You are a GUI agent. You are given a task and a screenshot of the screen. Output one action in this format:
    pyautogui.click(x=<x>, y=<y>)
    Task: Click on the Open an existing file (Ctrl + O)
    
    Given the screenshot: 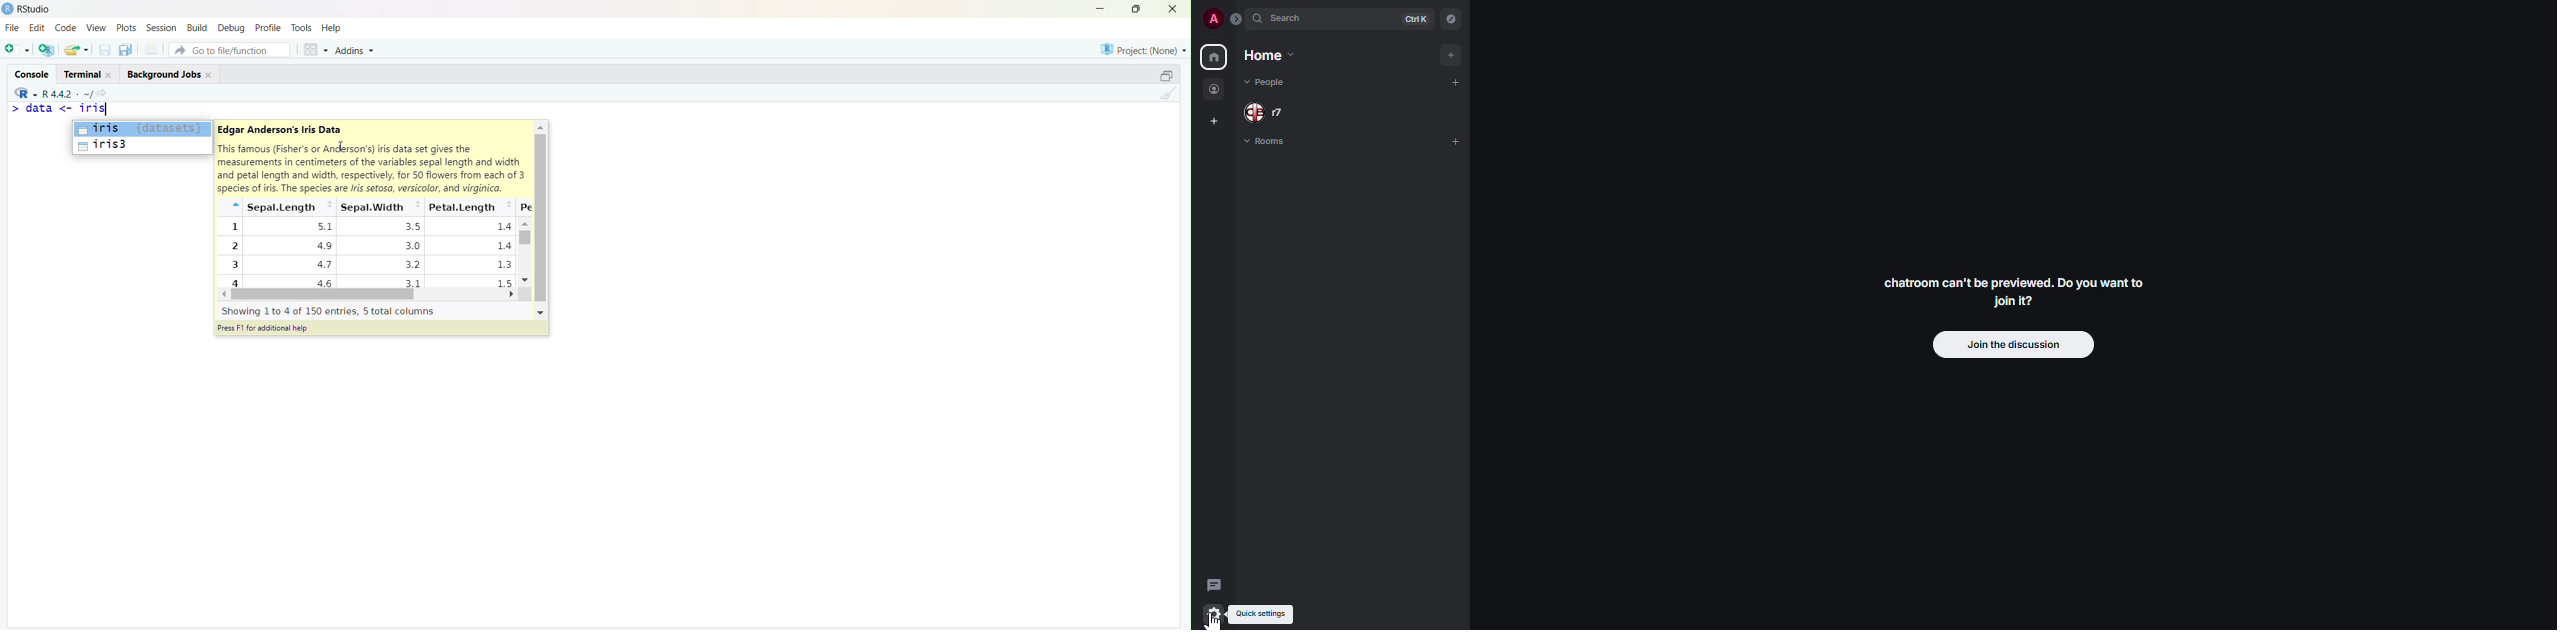 What is the action you would take?
    pyautogui.click(x=78, y=50)
    